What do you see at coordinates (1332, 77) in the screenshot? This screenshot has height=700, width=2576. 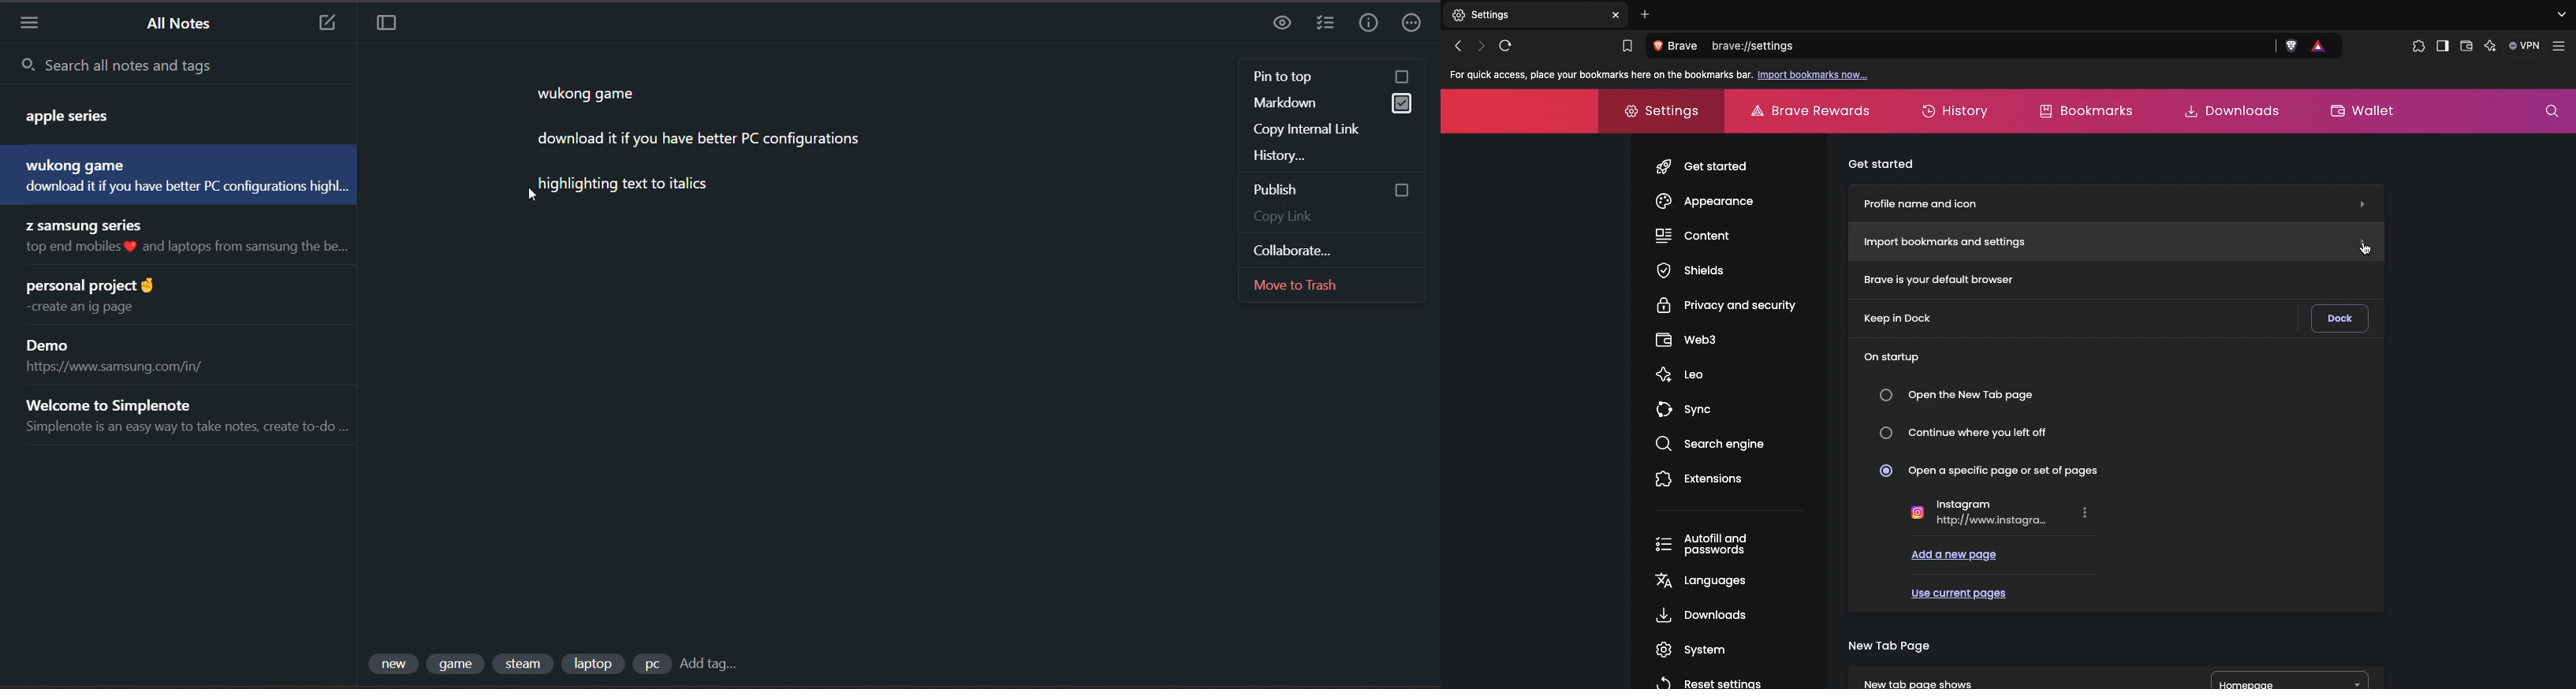 I see `pin to top` at bounding box center [1332, 77].